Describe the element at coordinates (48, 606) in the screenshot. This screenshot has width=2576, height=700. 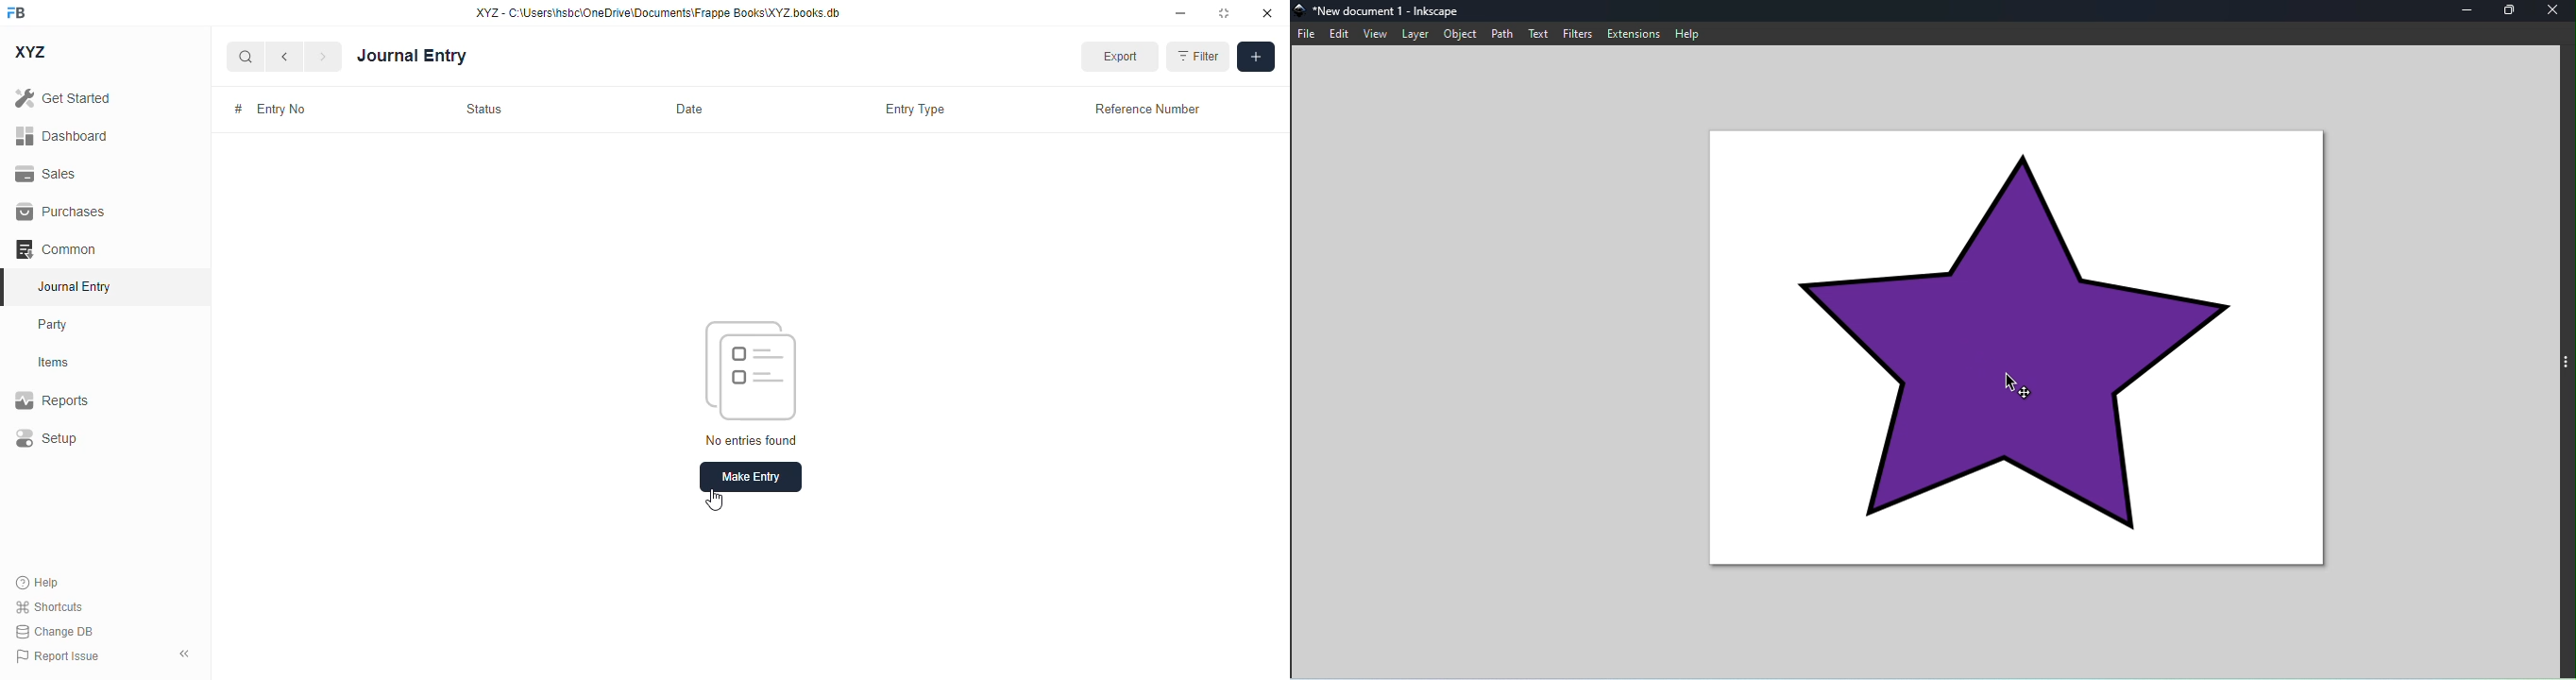
I see `shortcuts` at that location.